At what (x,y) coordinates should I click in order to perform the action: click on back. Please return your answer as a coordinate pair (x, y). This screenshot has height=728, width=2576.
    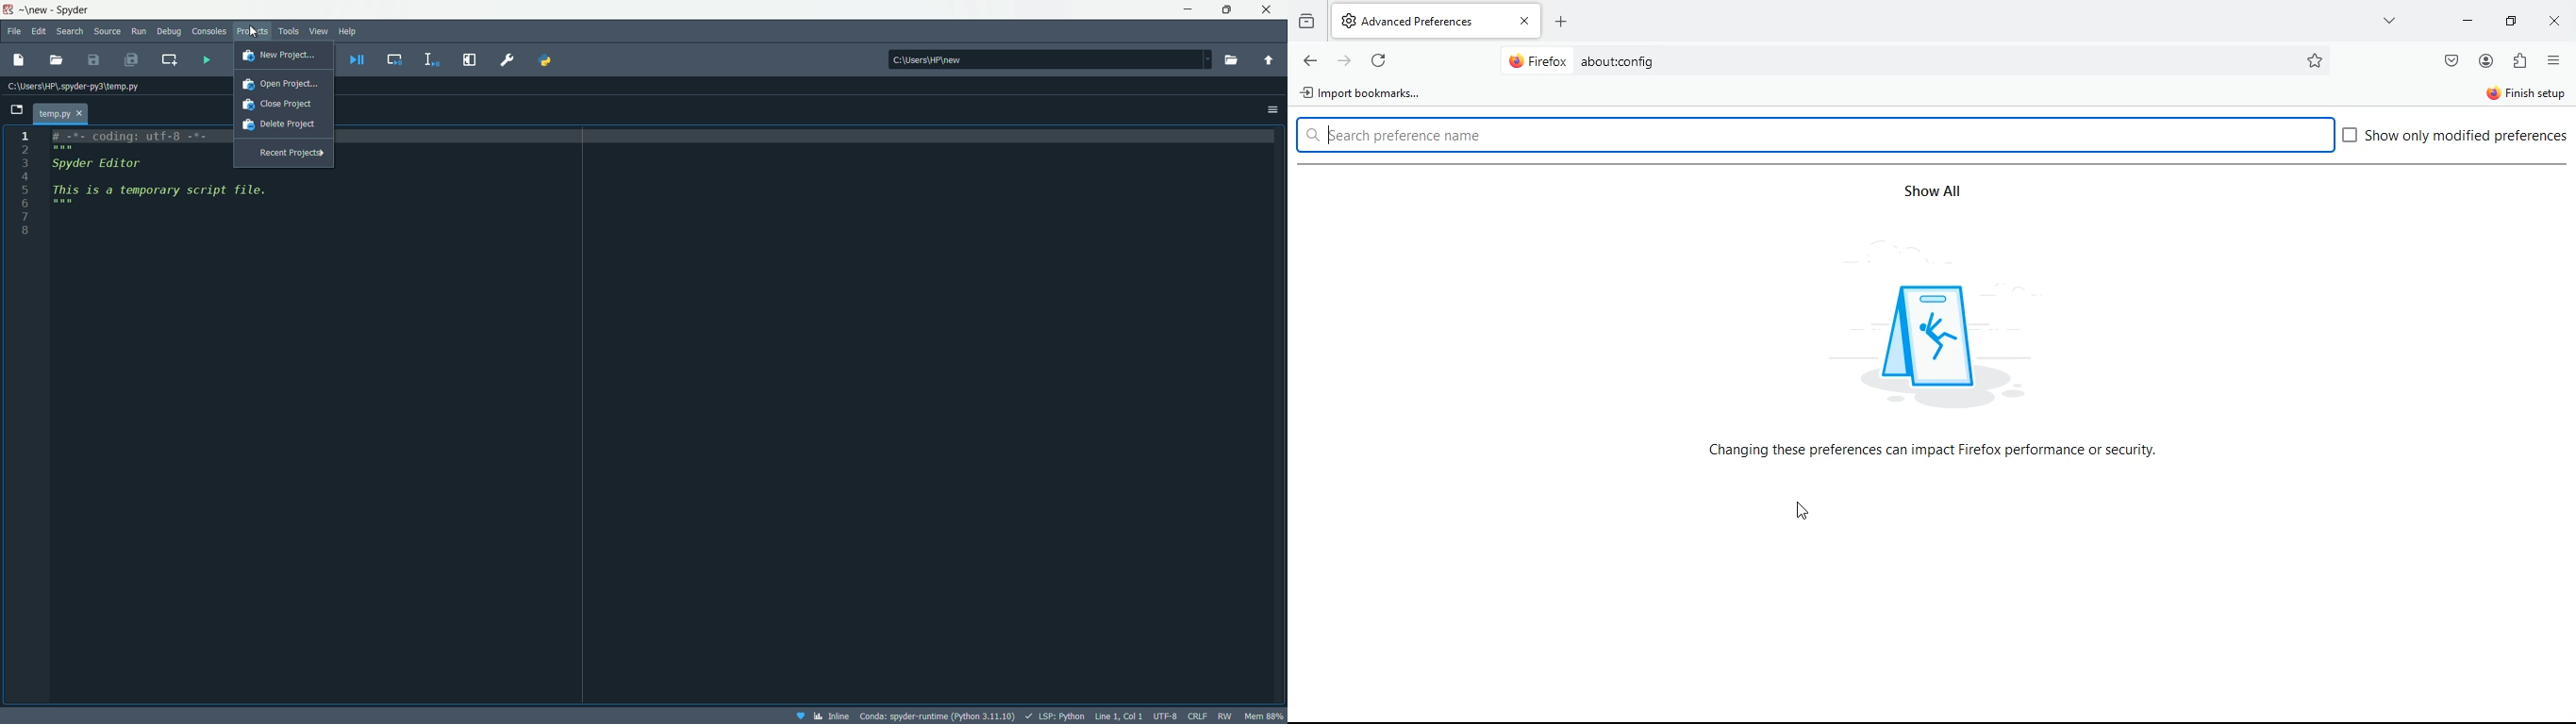
    Looking at the image, I should click on (1309, 60).